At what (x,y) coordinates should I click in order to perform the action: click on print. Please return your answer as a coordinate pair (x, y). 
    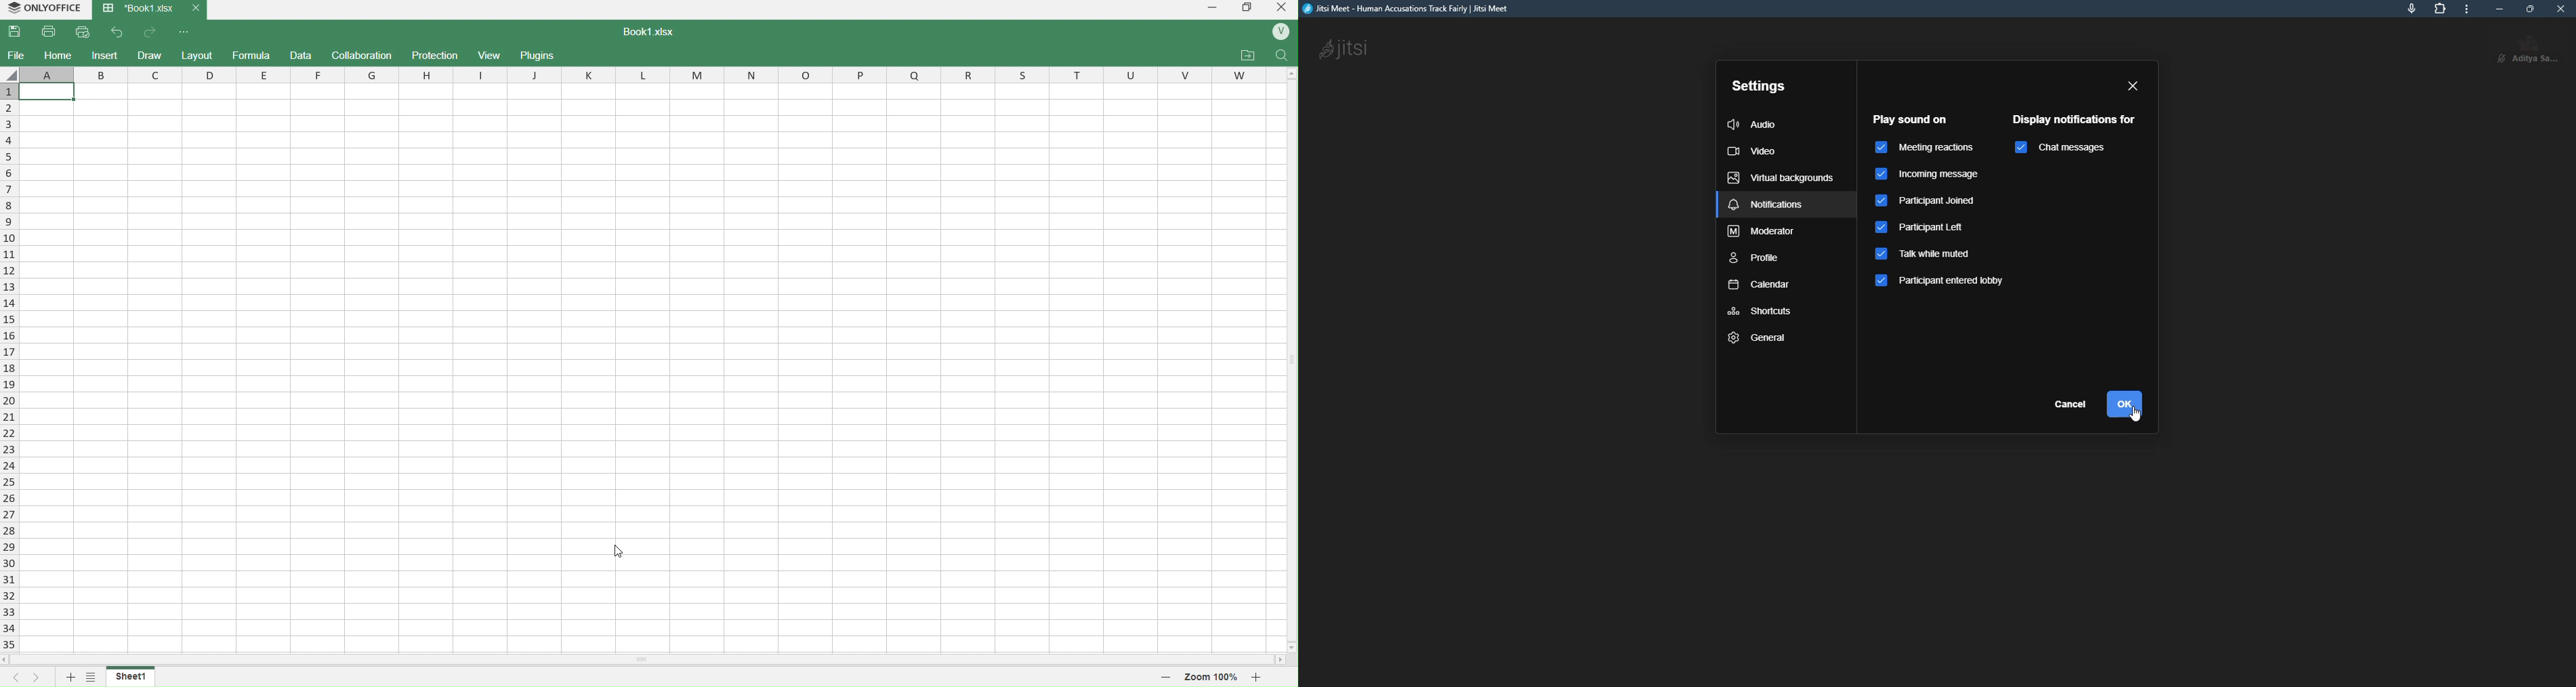
    Looking at the image, I should click on (50, 31).